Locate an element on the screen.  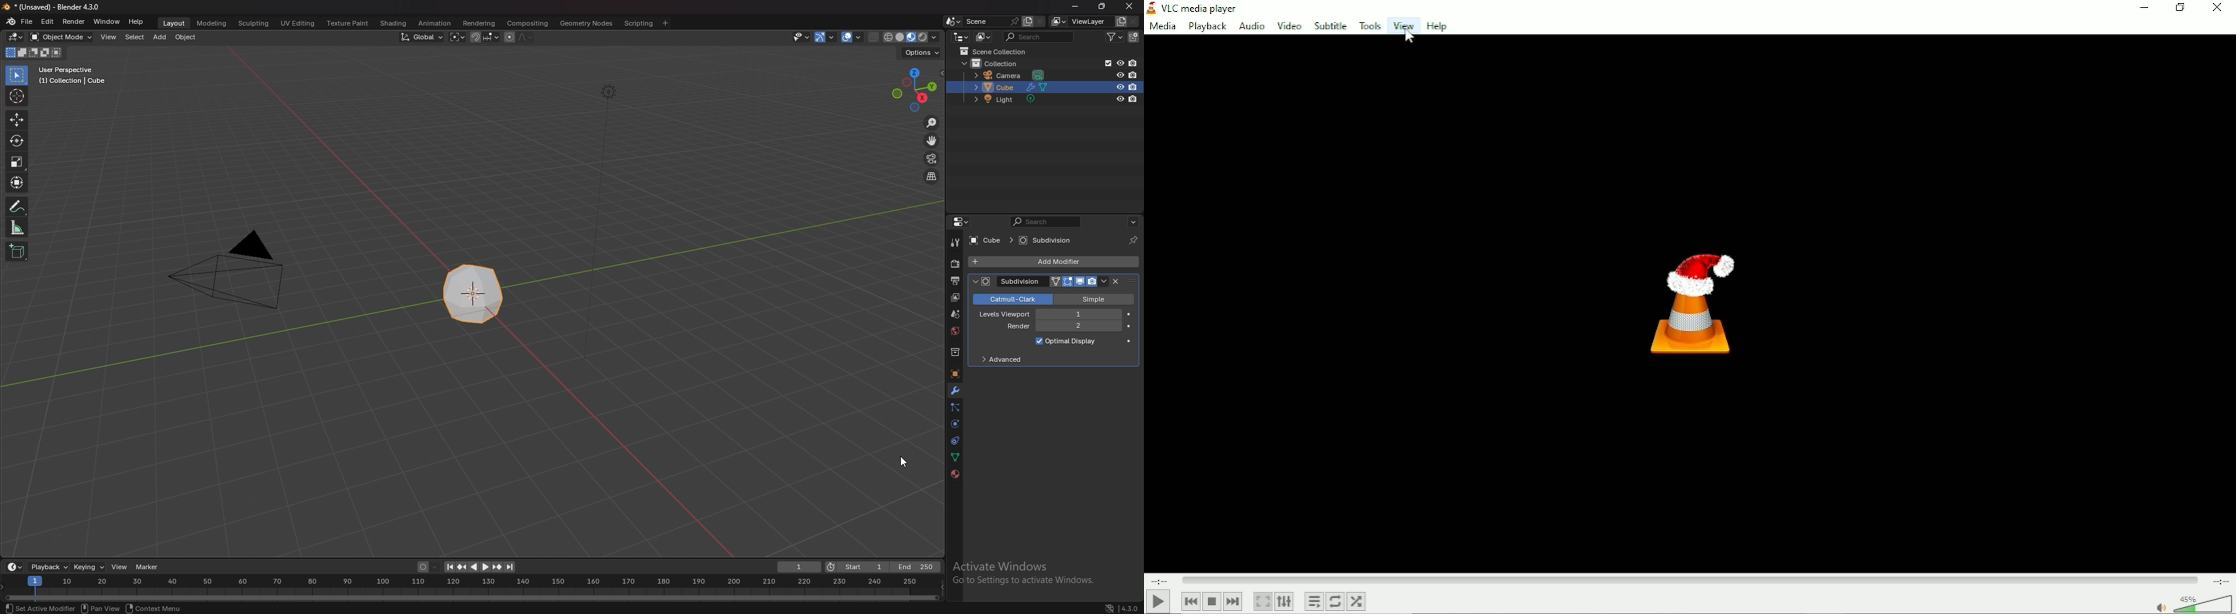
start is located at coordinates (857, 567).